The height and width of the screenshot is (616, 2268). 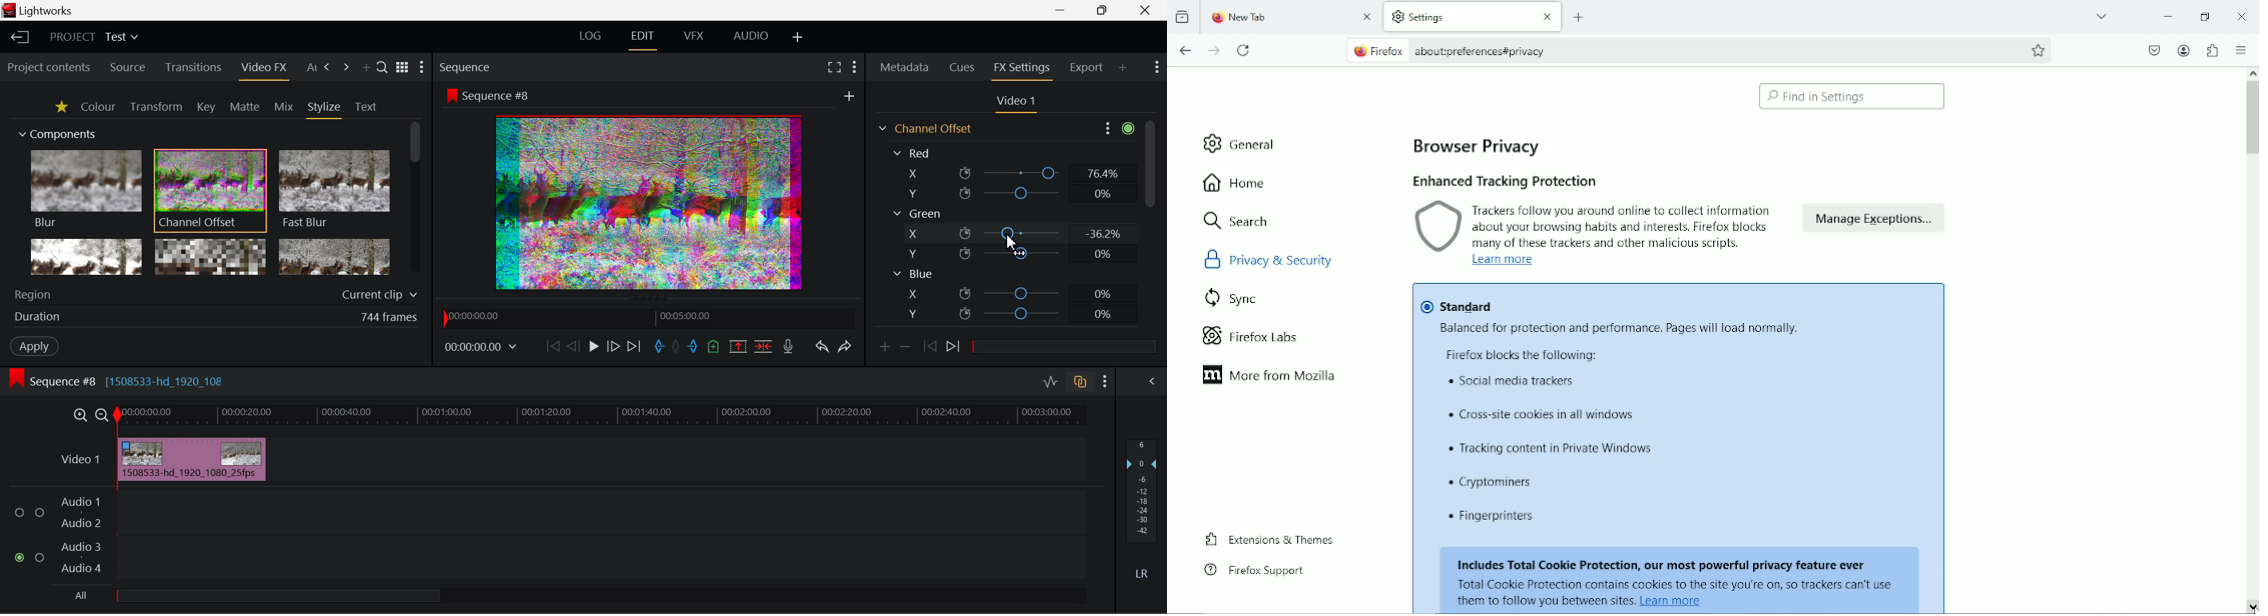 I want to click on Metadata Tab, so click(x=903, y=67).